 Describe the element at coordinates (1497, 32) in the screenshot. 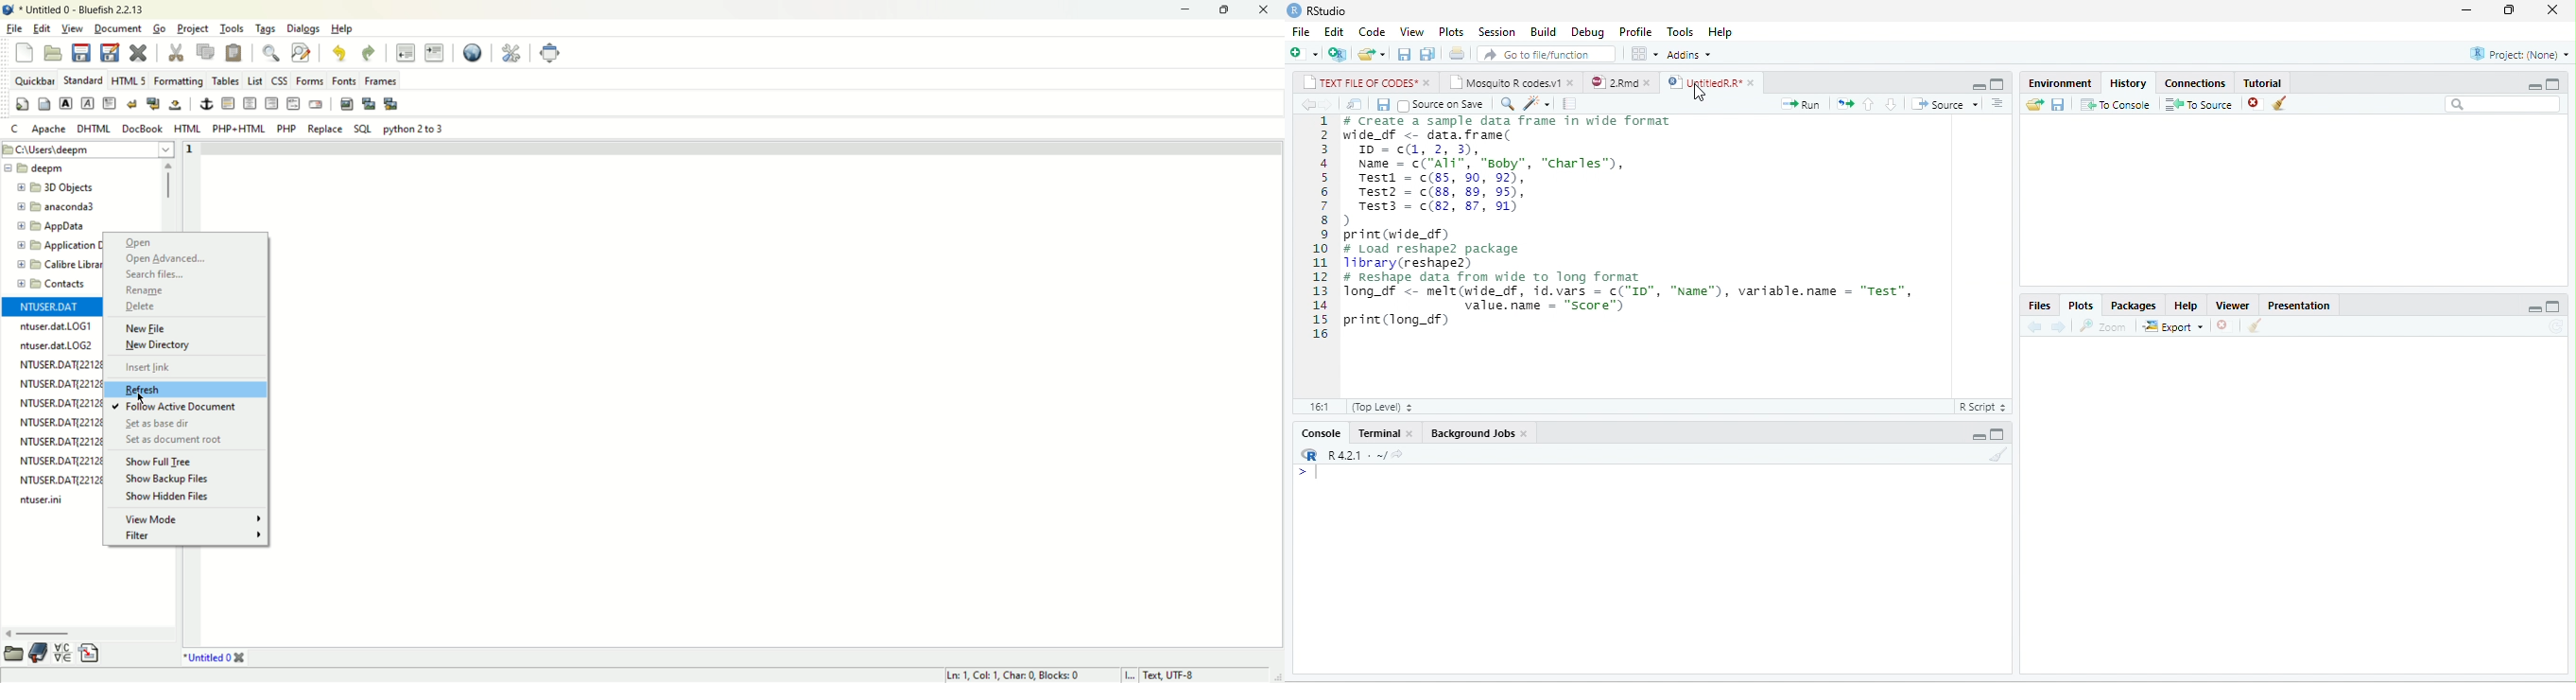

I see `Session` at that location.